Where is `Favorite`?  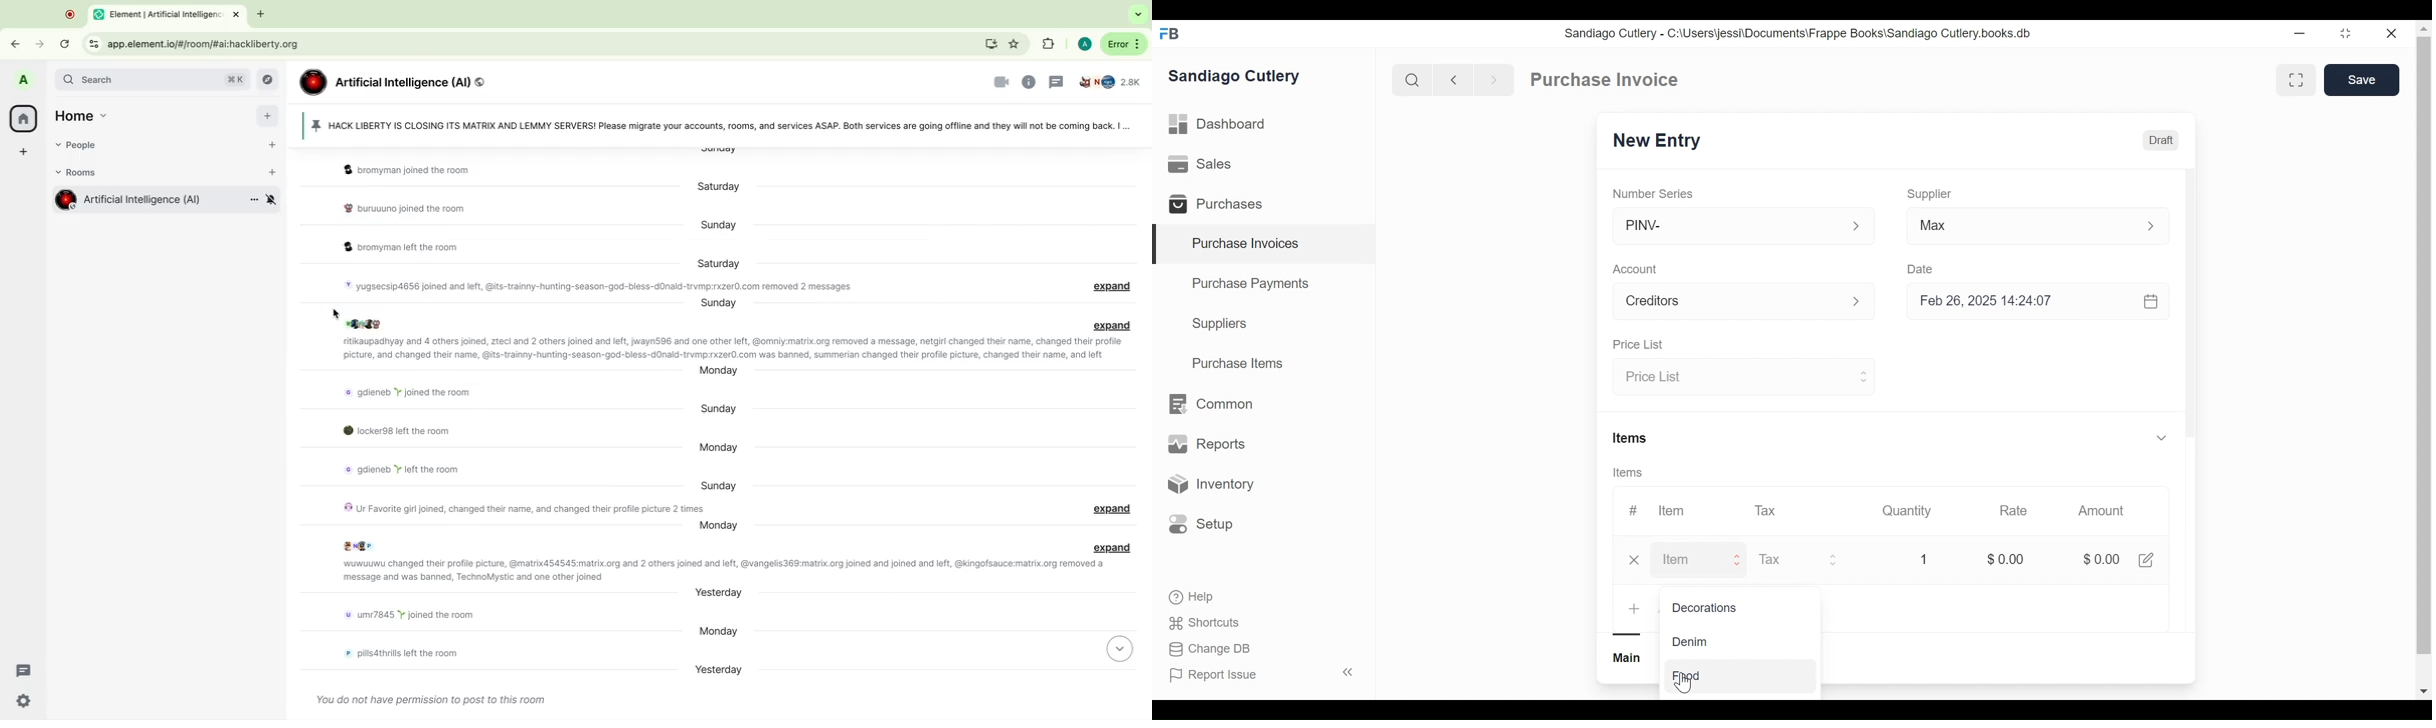 Favorite is located at coordinates (1015, 44).